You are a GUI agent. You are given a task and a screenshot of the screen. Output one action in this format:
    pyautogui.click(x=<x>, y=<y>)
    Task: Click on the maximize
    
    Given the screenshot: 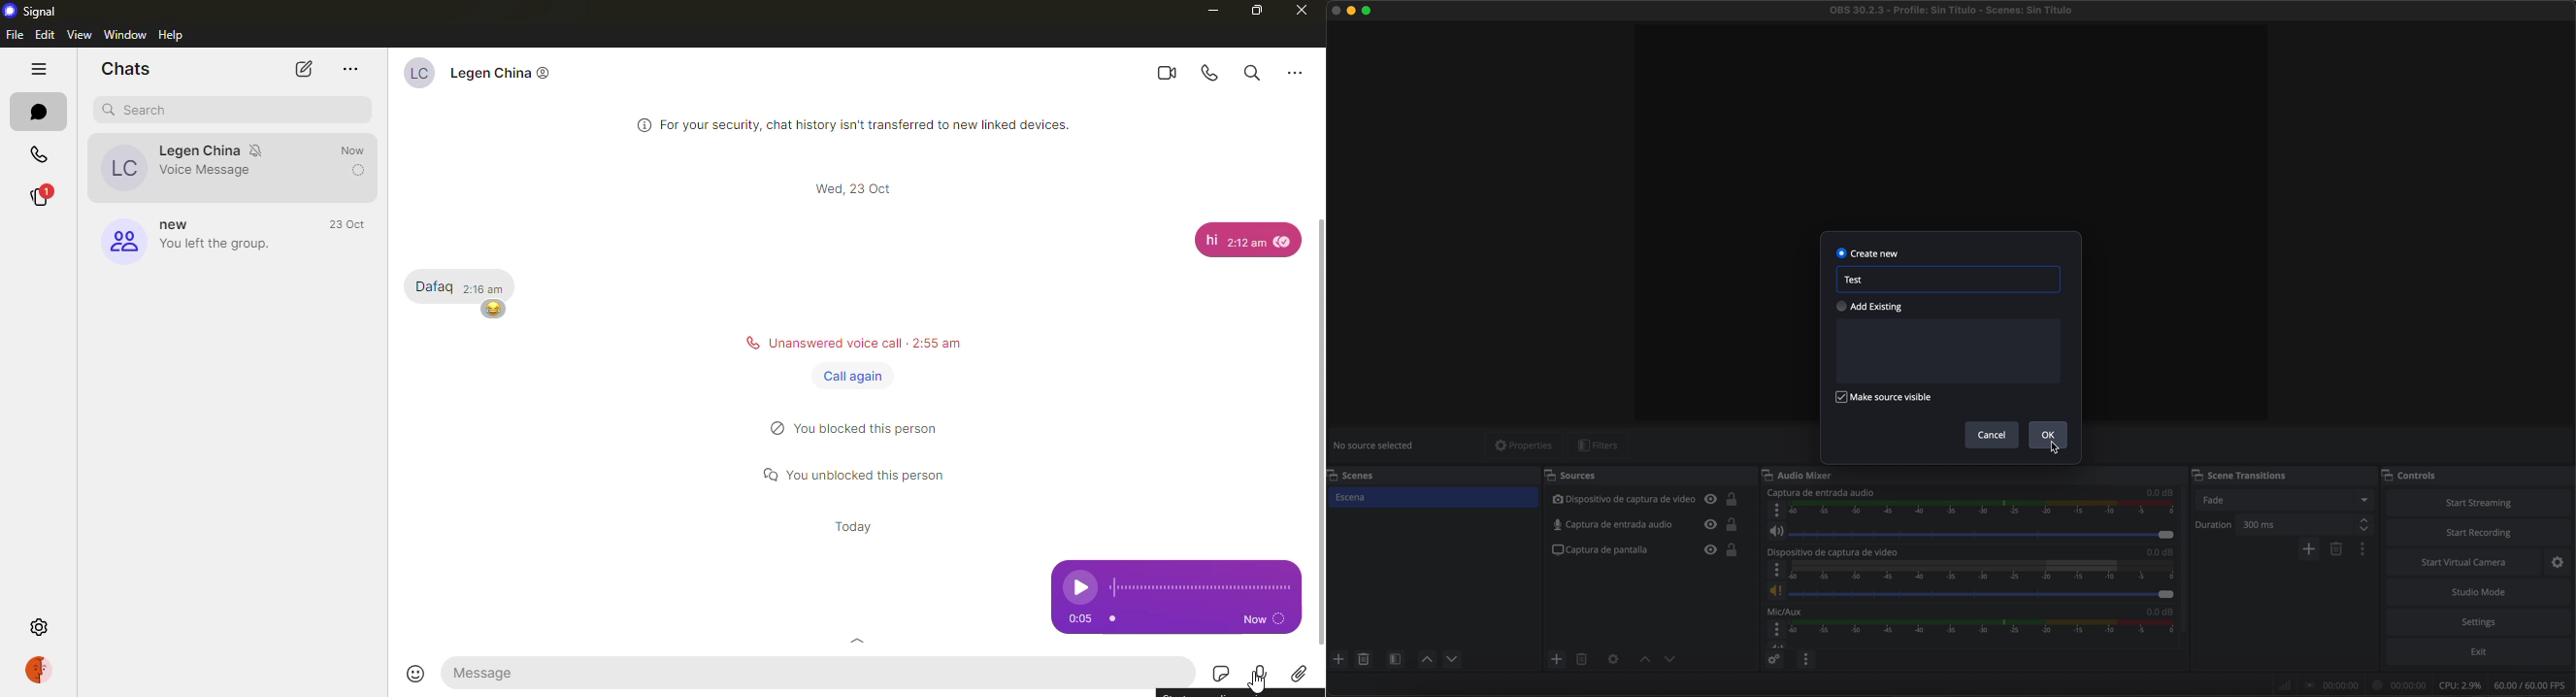 What is the action you would take?
    pyautogui.click(x=1254, y=13)
    